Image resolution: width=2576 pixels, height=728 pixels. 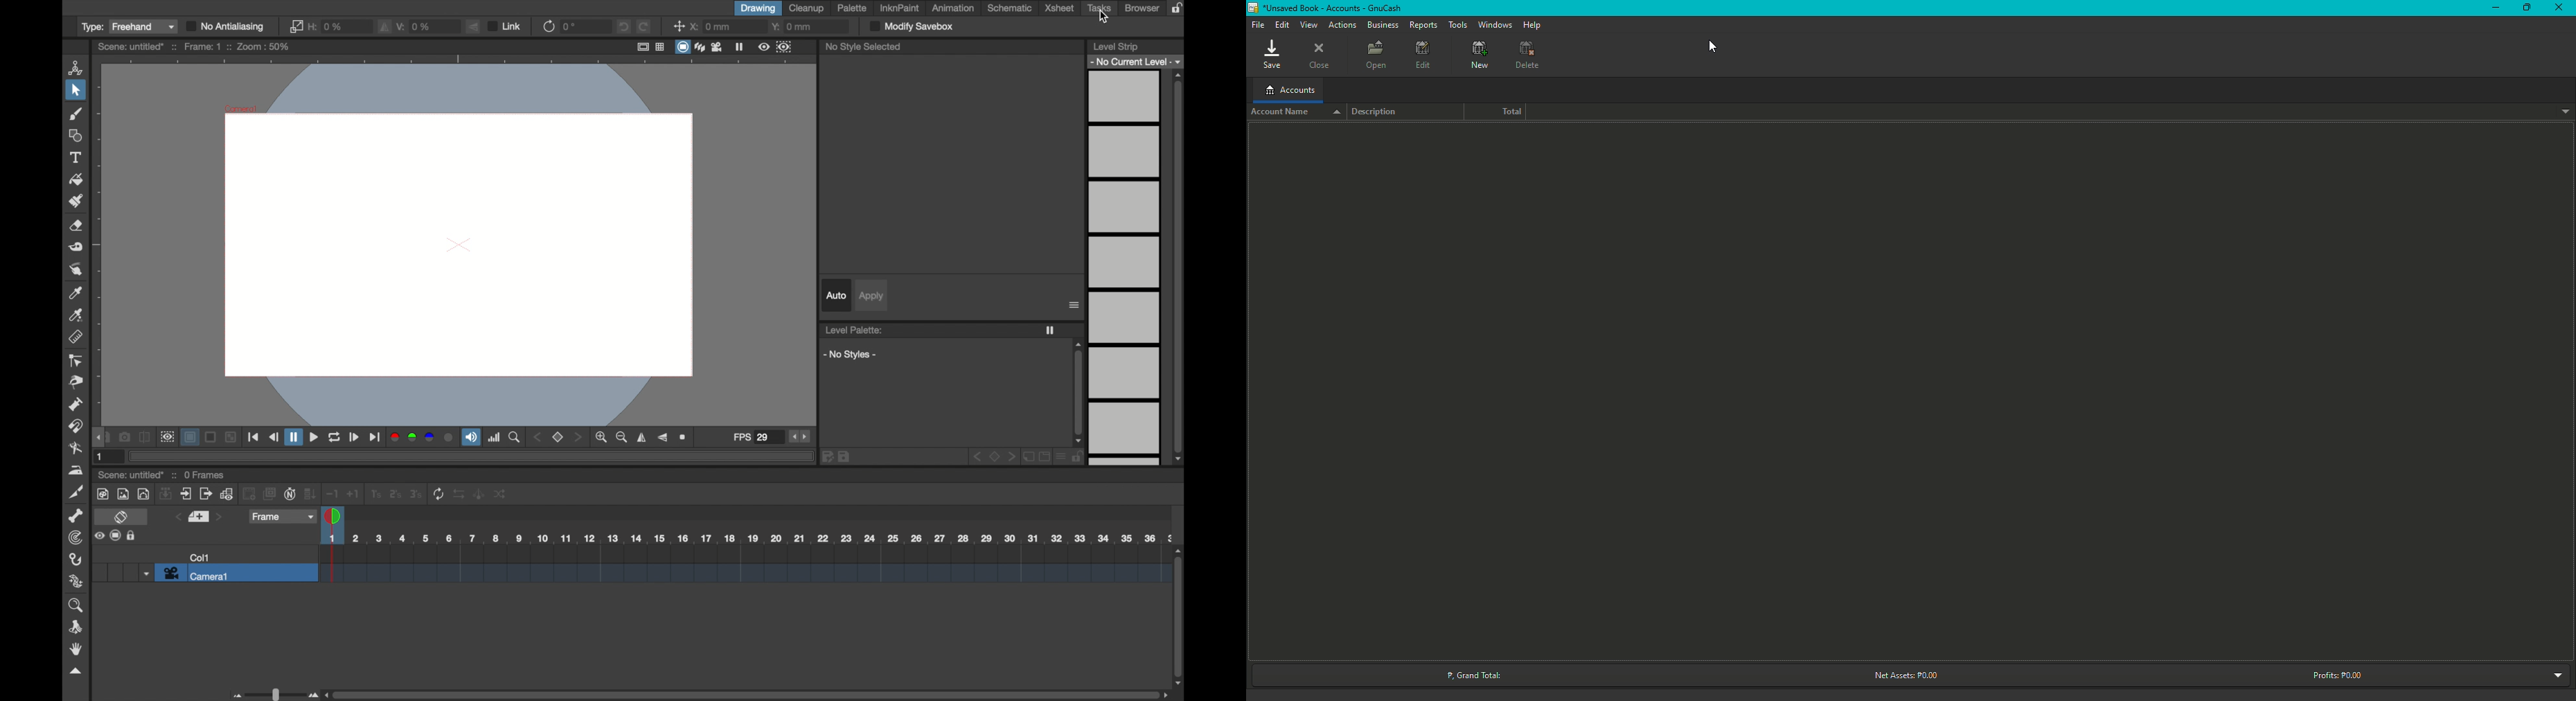 I want to click on zoom, so click(x=515, y=437).